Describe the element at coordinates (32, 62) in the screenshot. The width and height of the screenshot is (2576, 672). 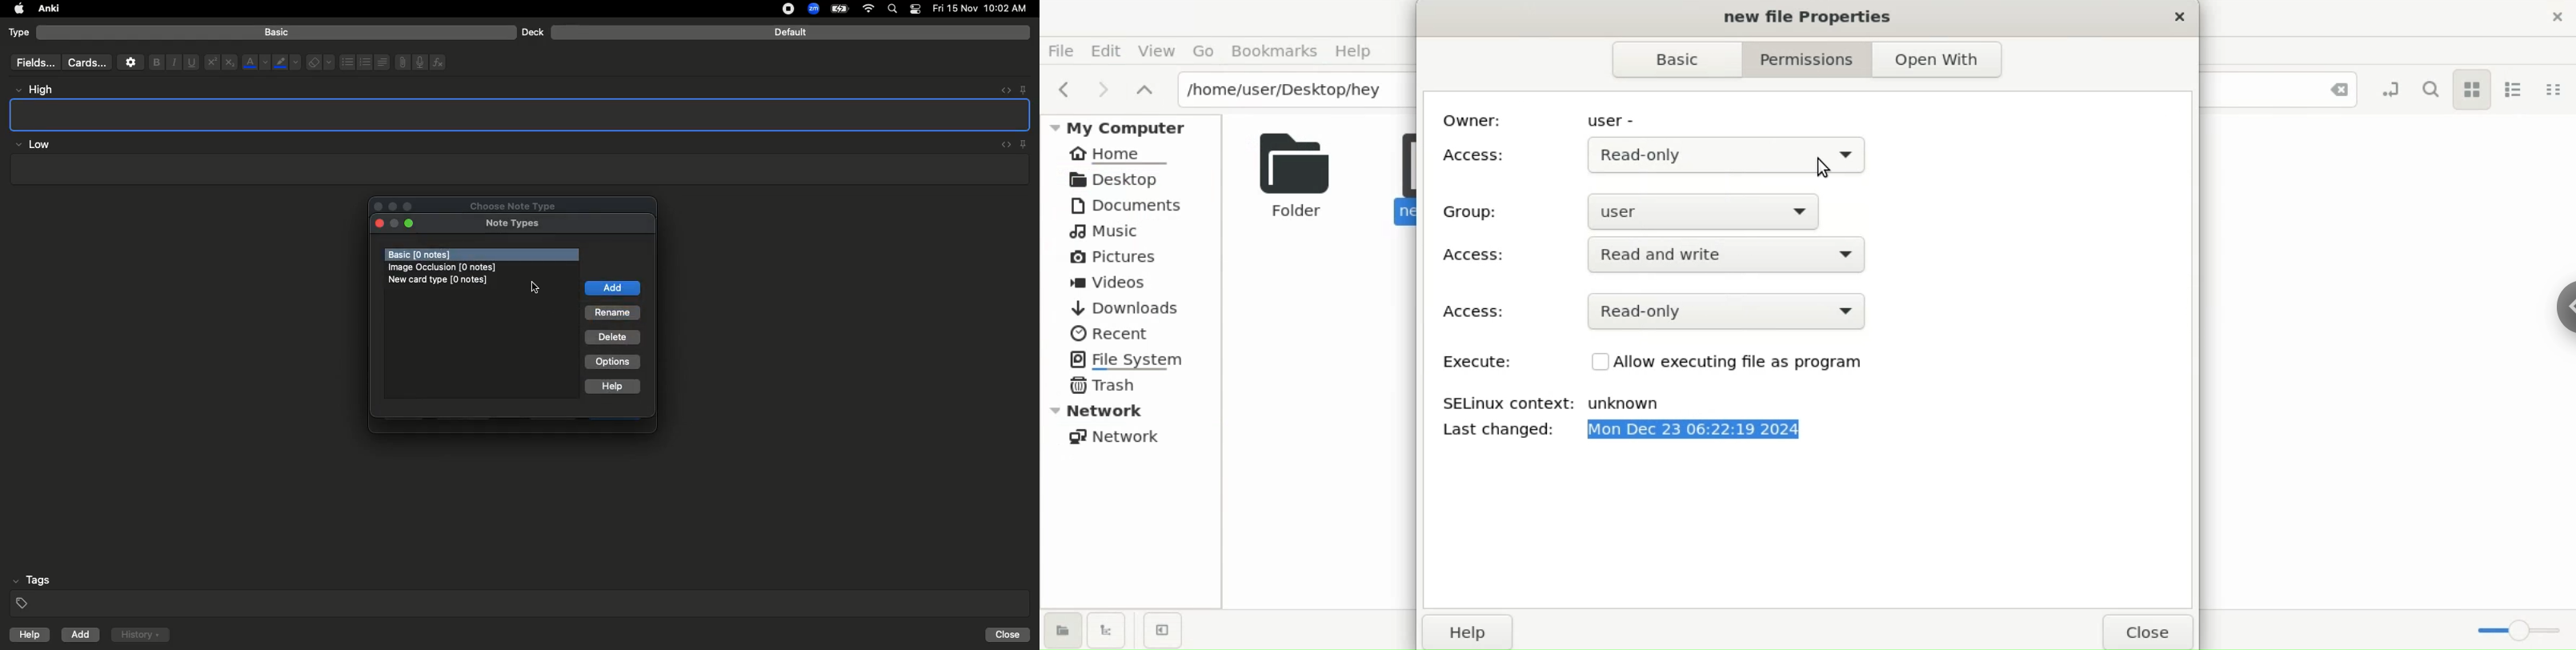
I see `Fields` at that location.